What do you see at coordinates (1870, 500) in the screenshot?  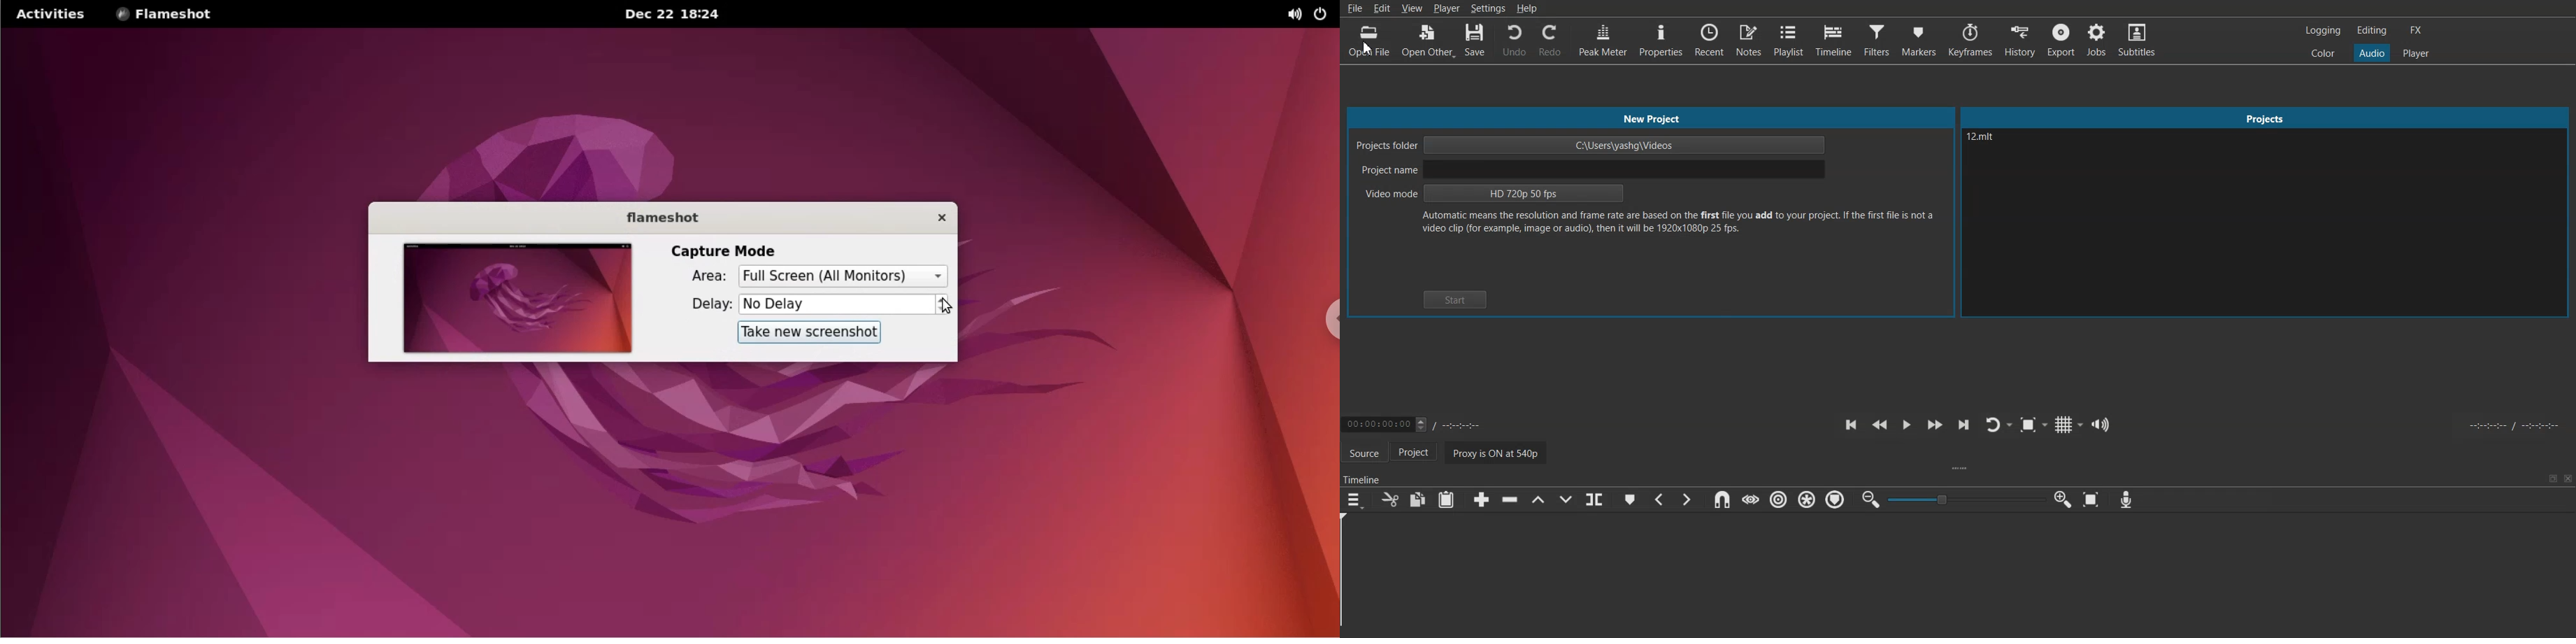 I see `Zoom time line out` at bounding box center [1870, 500].